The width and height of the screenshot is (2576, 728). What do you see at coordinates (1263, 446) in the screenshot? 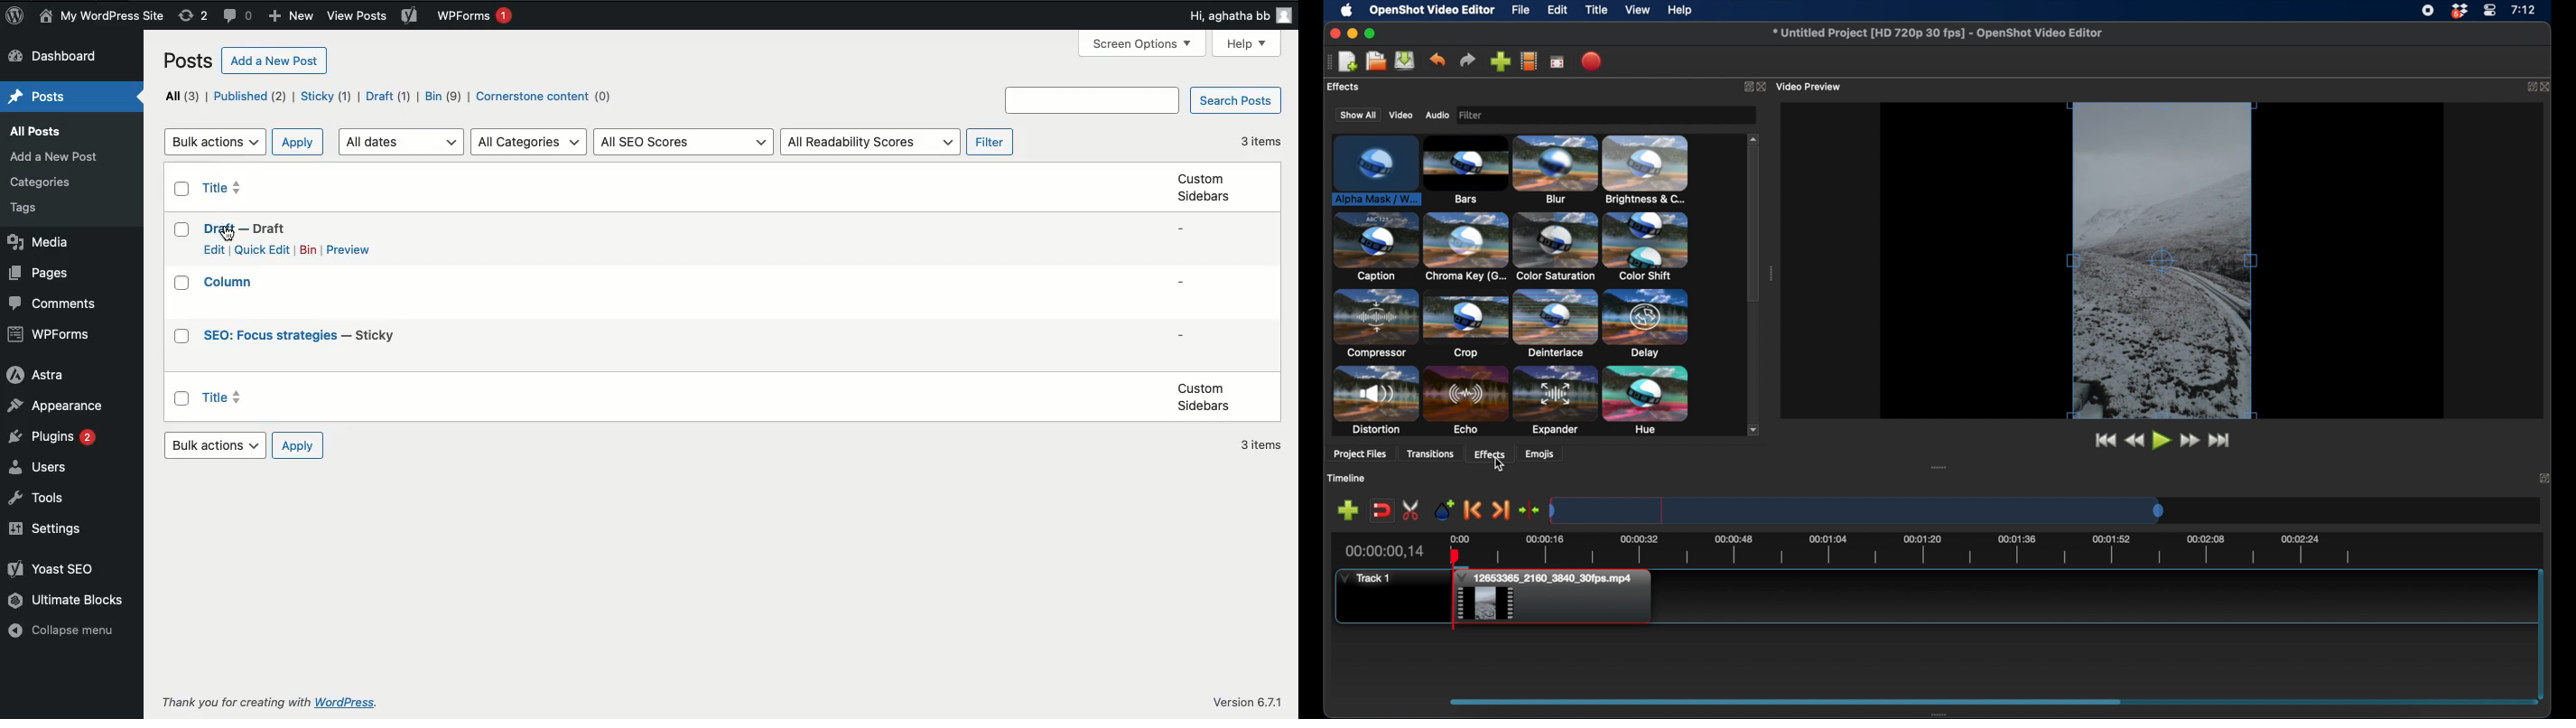
I see `3 items` at bounding box center [1263, 446].